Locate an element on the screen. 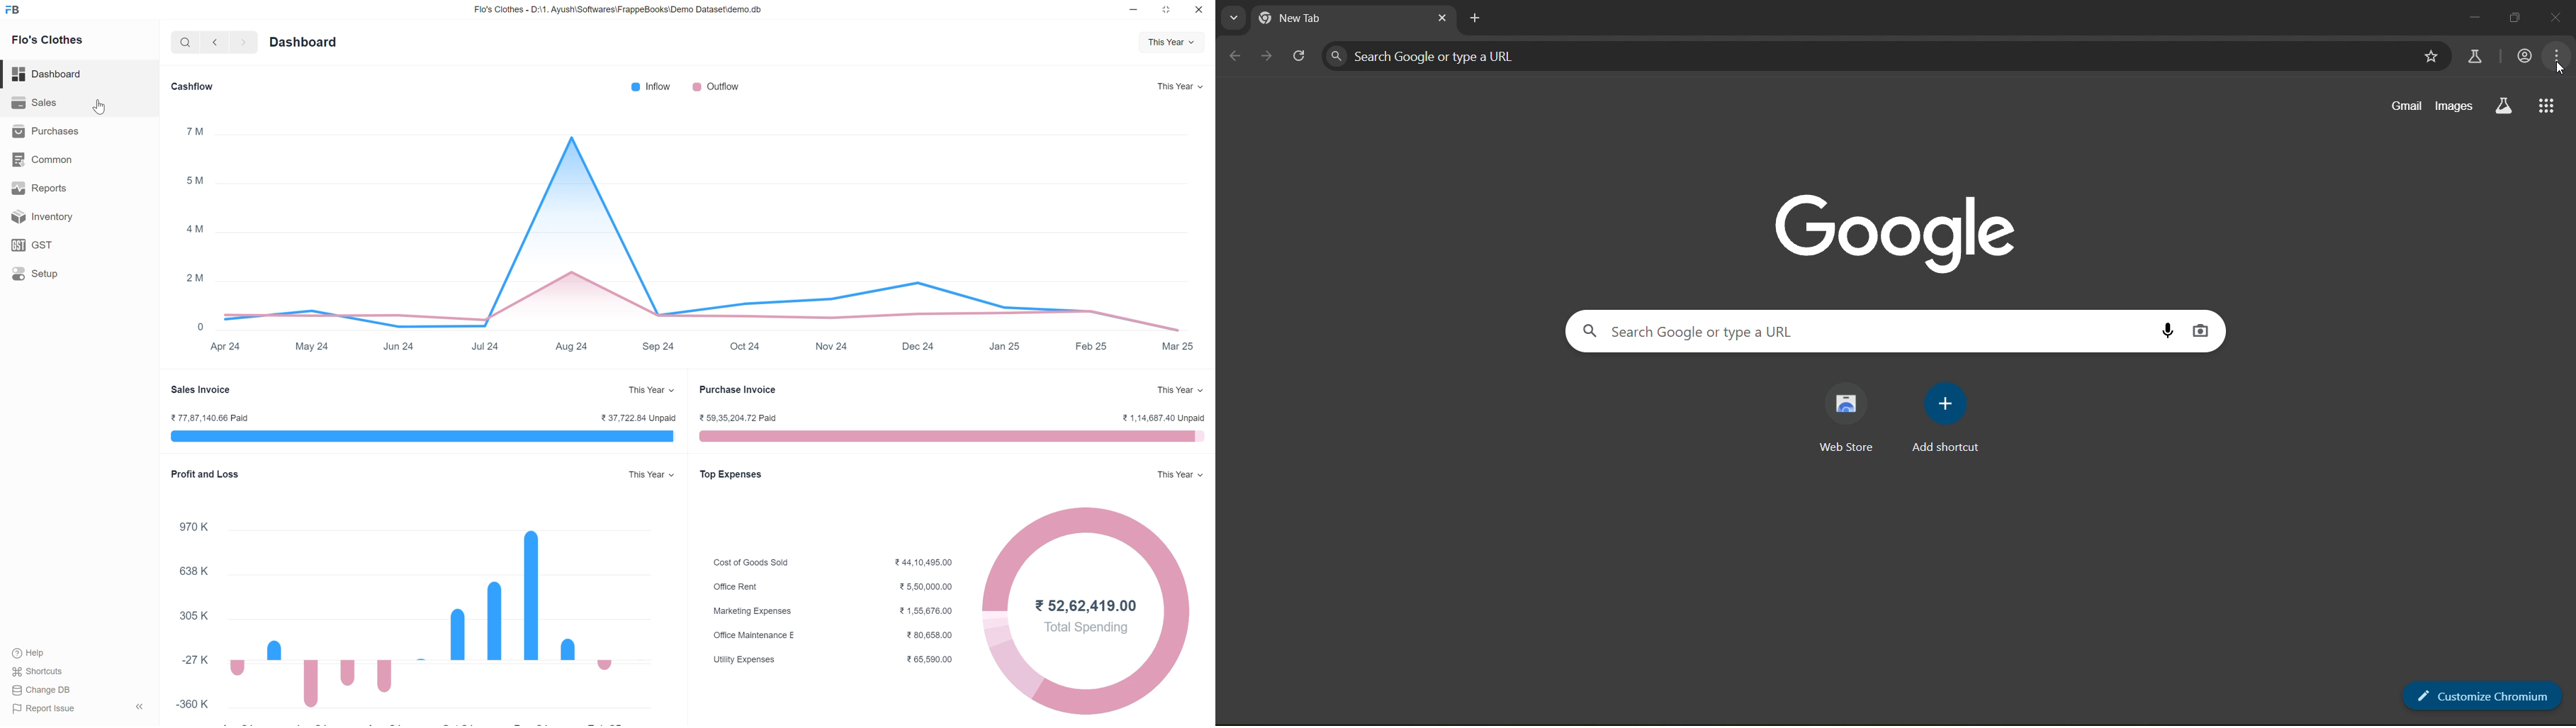  ¥ 80,658.00 is located at coordinates (929, 635).